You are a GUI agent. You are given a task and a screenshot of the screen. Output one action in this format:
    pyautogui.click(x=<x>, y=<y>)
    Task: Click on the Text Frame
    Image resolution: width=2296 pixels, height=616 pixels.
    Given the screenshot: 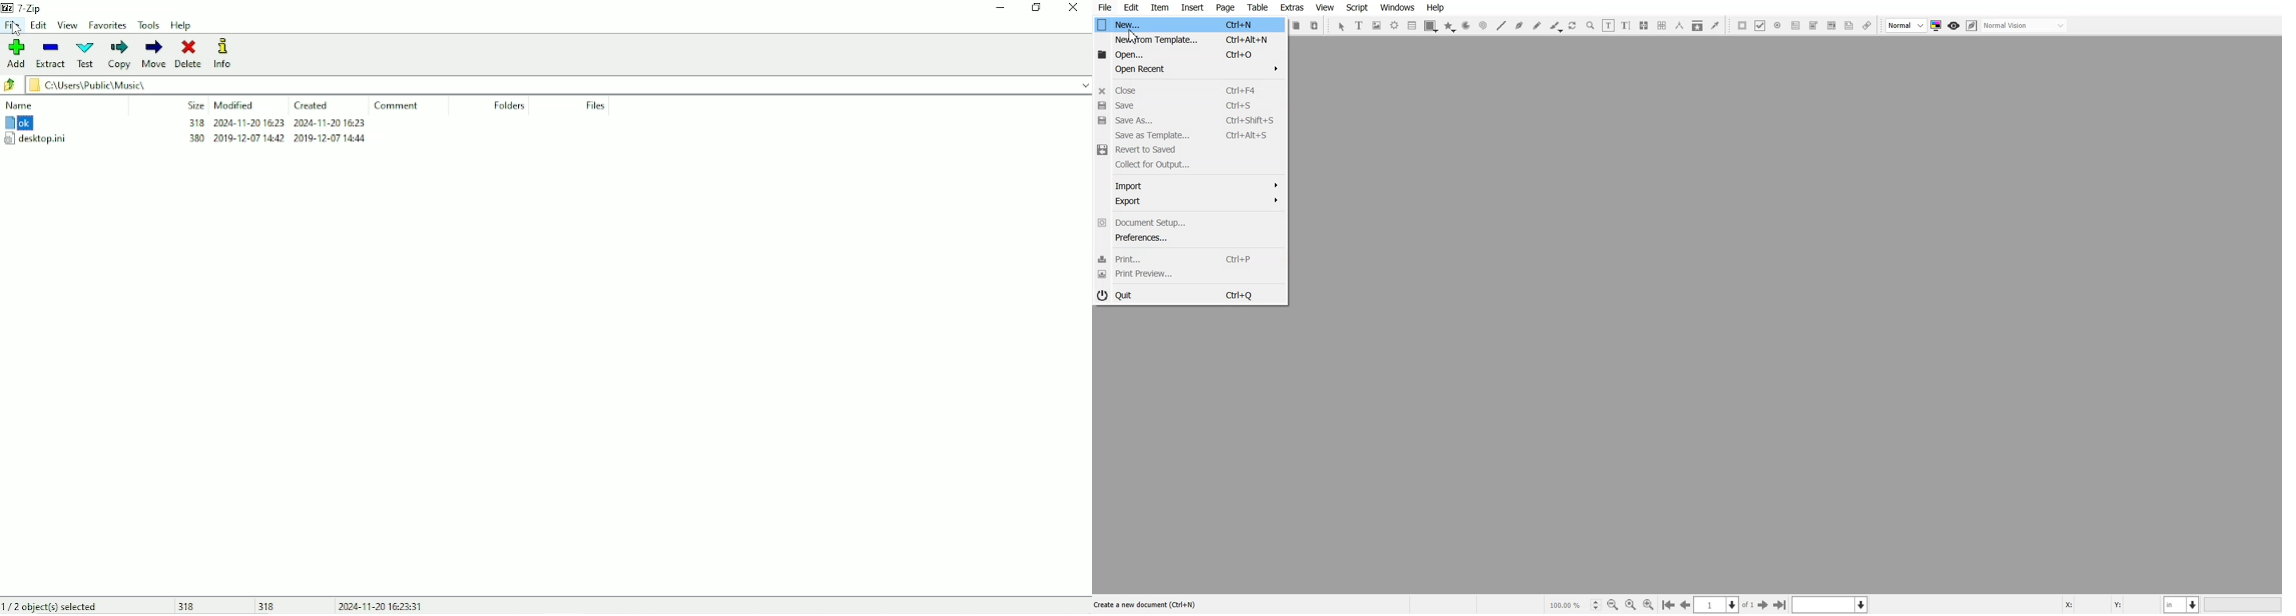 What is the action you would take?
    pyautogui.click(x=1360, y=25)
    